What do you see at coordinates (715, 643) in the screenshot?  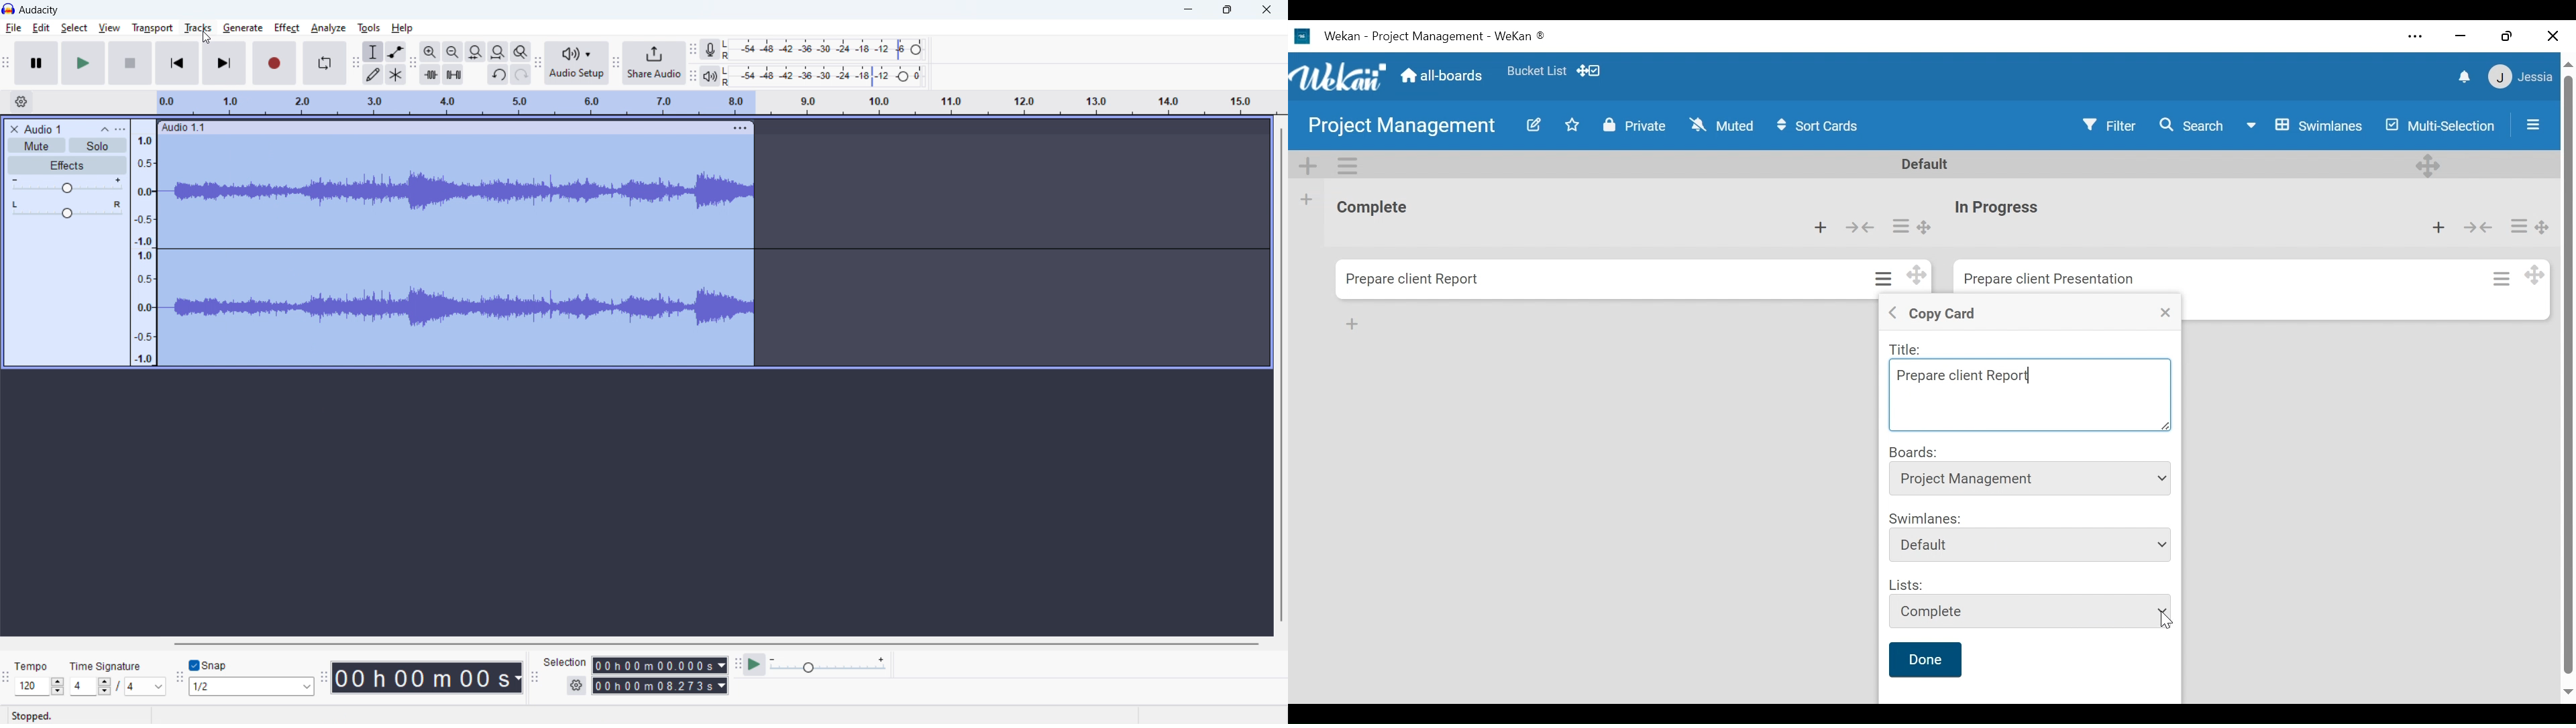 I see `horizontal scrollbar` at bounding box center [715, 643].